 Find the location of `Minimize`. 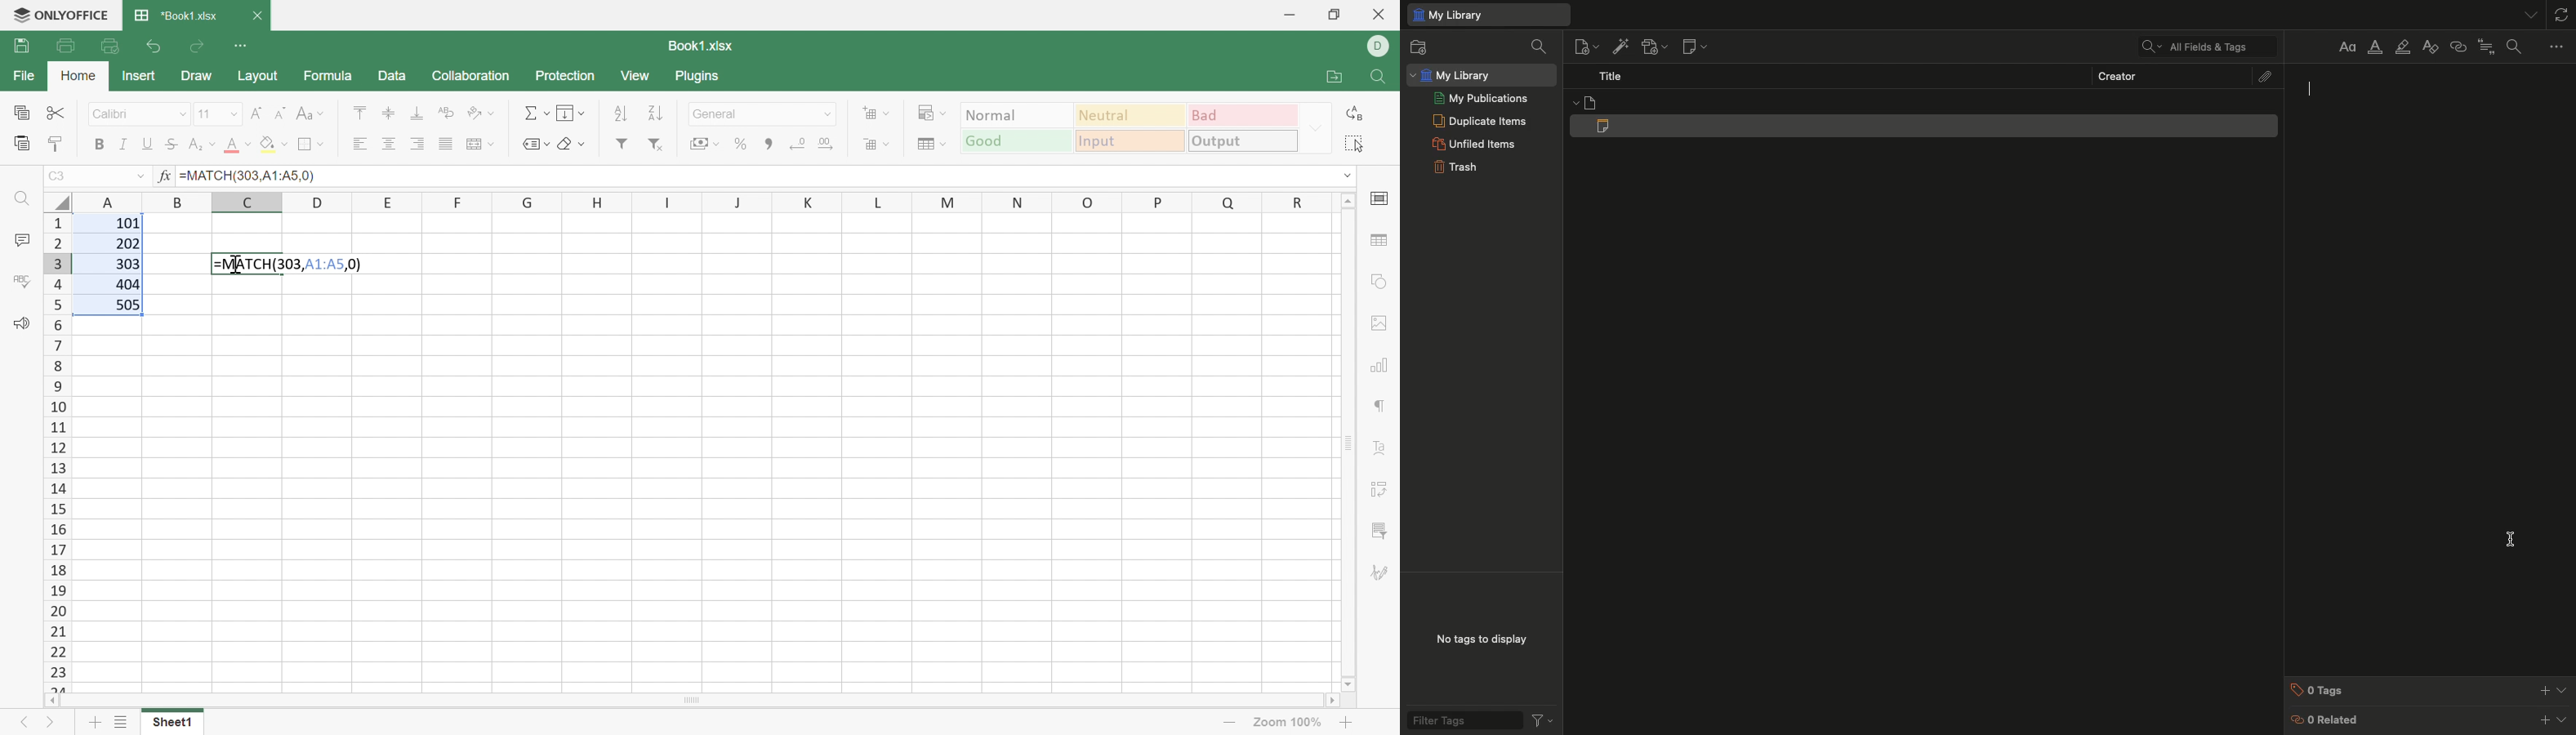

Minimize is located at coordinates (1291, 12).